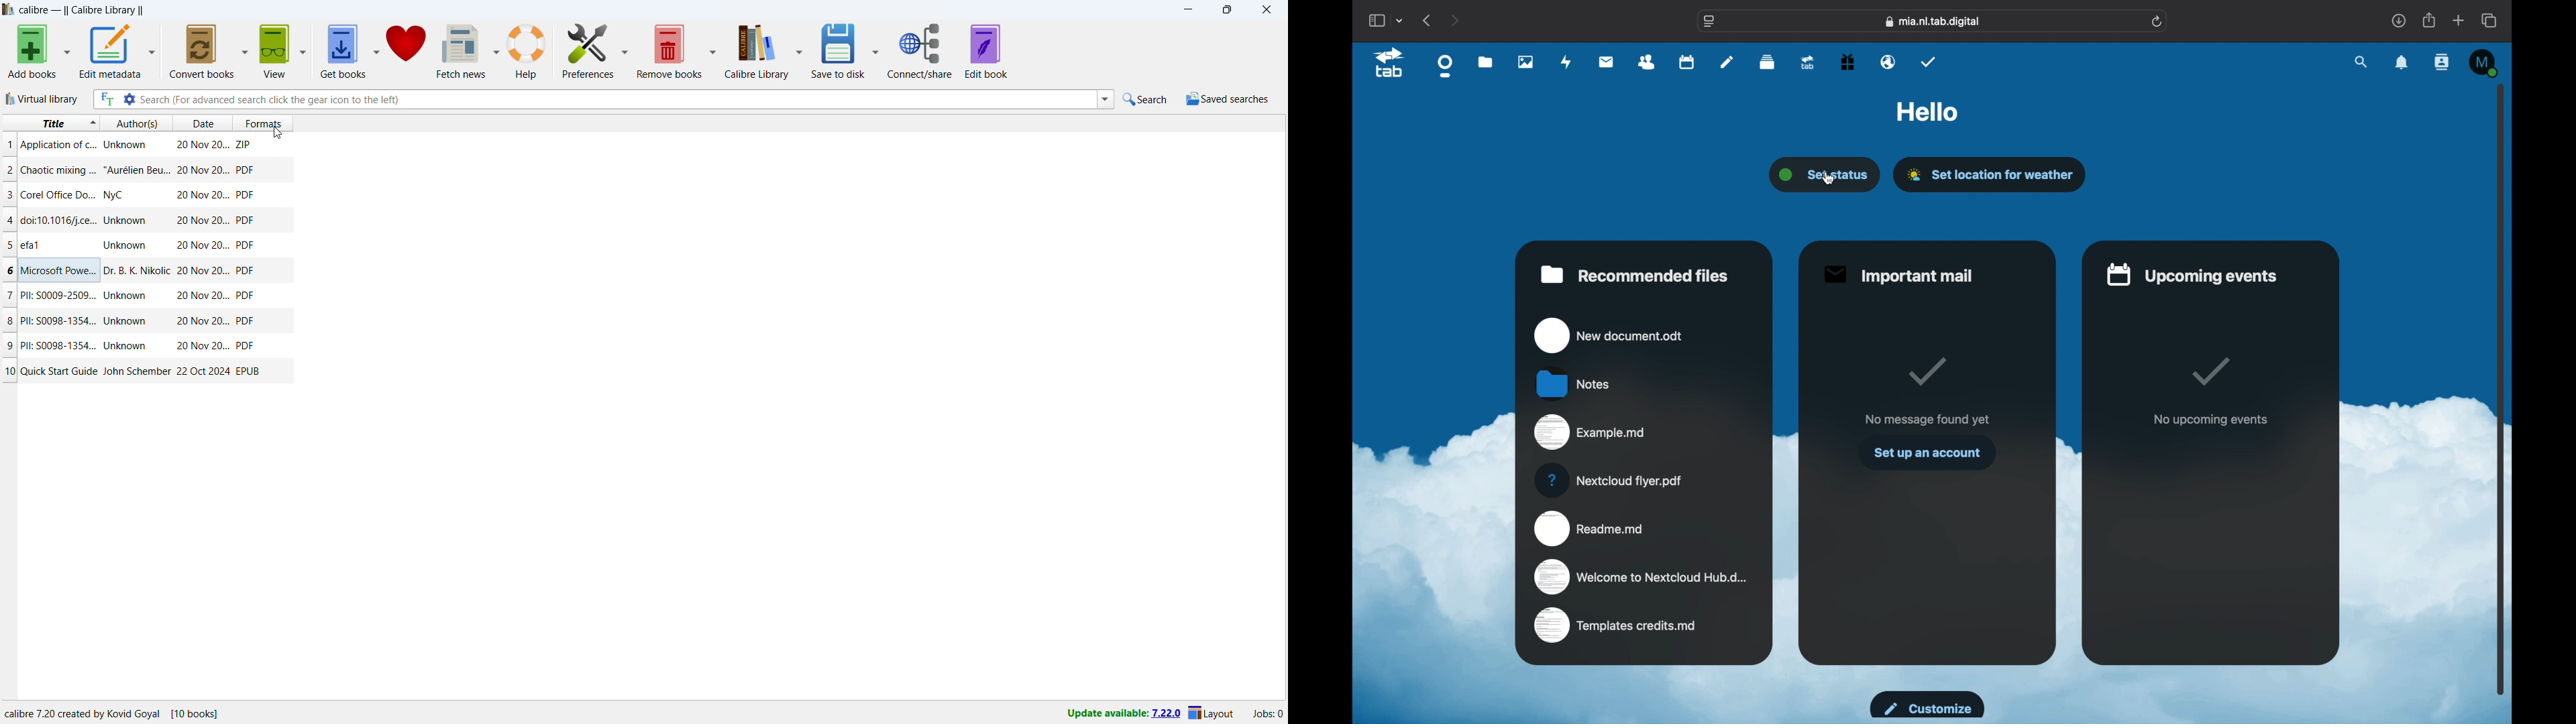  Describe the element at coordinates (275, 51) in the screenshot. I see `view` at that location.